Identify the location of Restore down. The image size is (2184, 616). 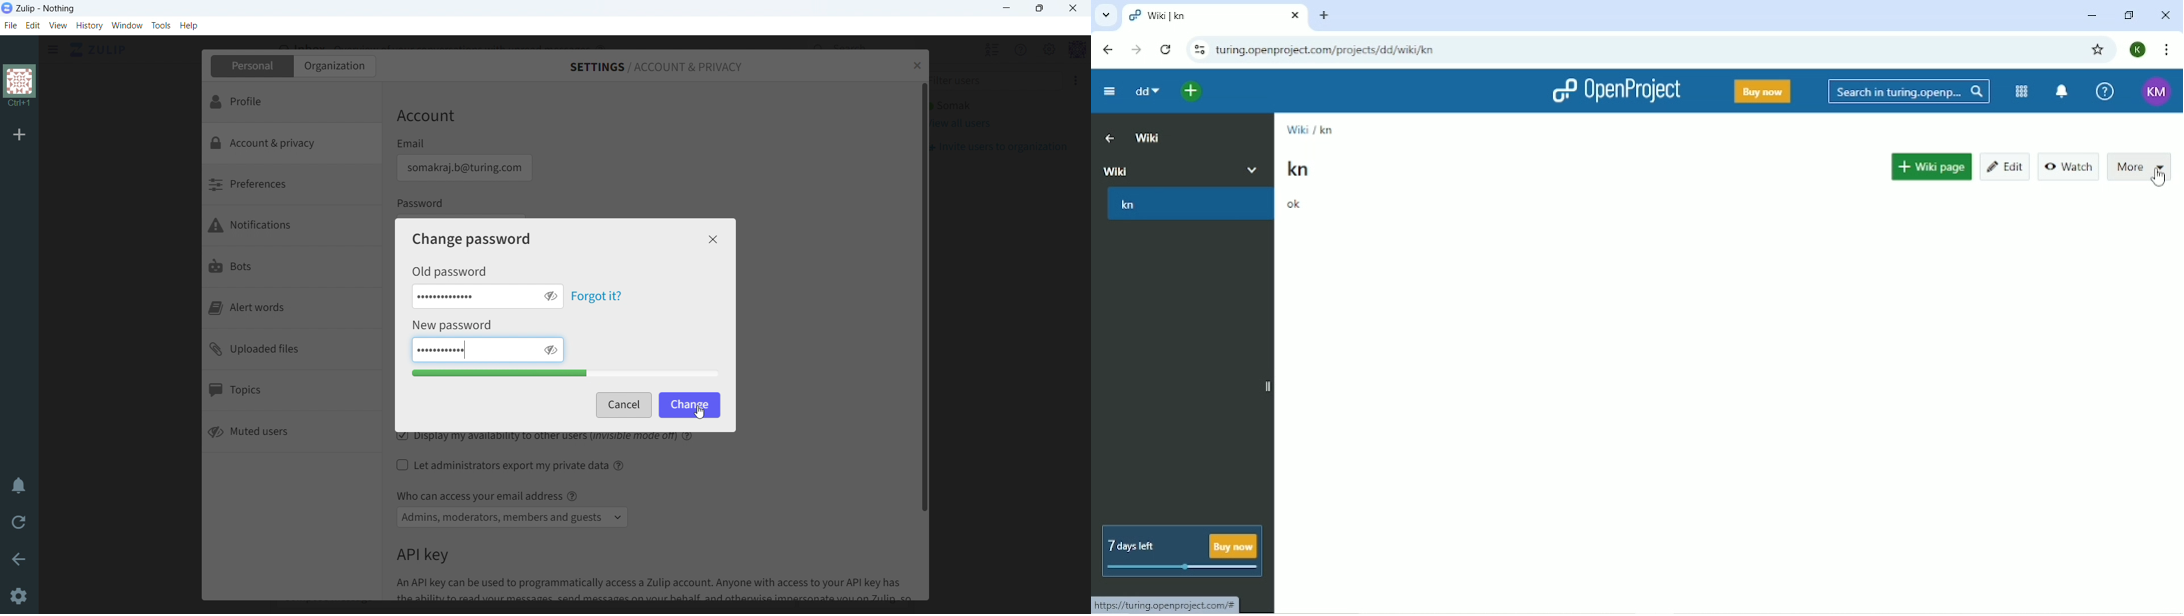
(2127, 14).